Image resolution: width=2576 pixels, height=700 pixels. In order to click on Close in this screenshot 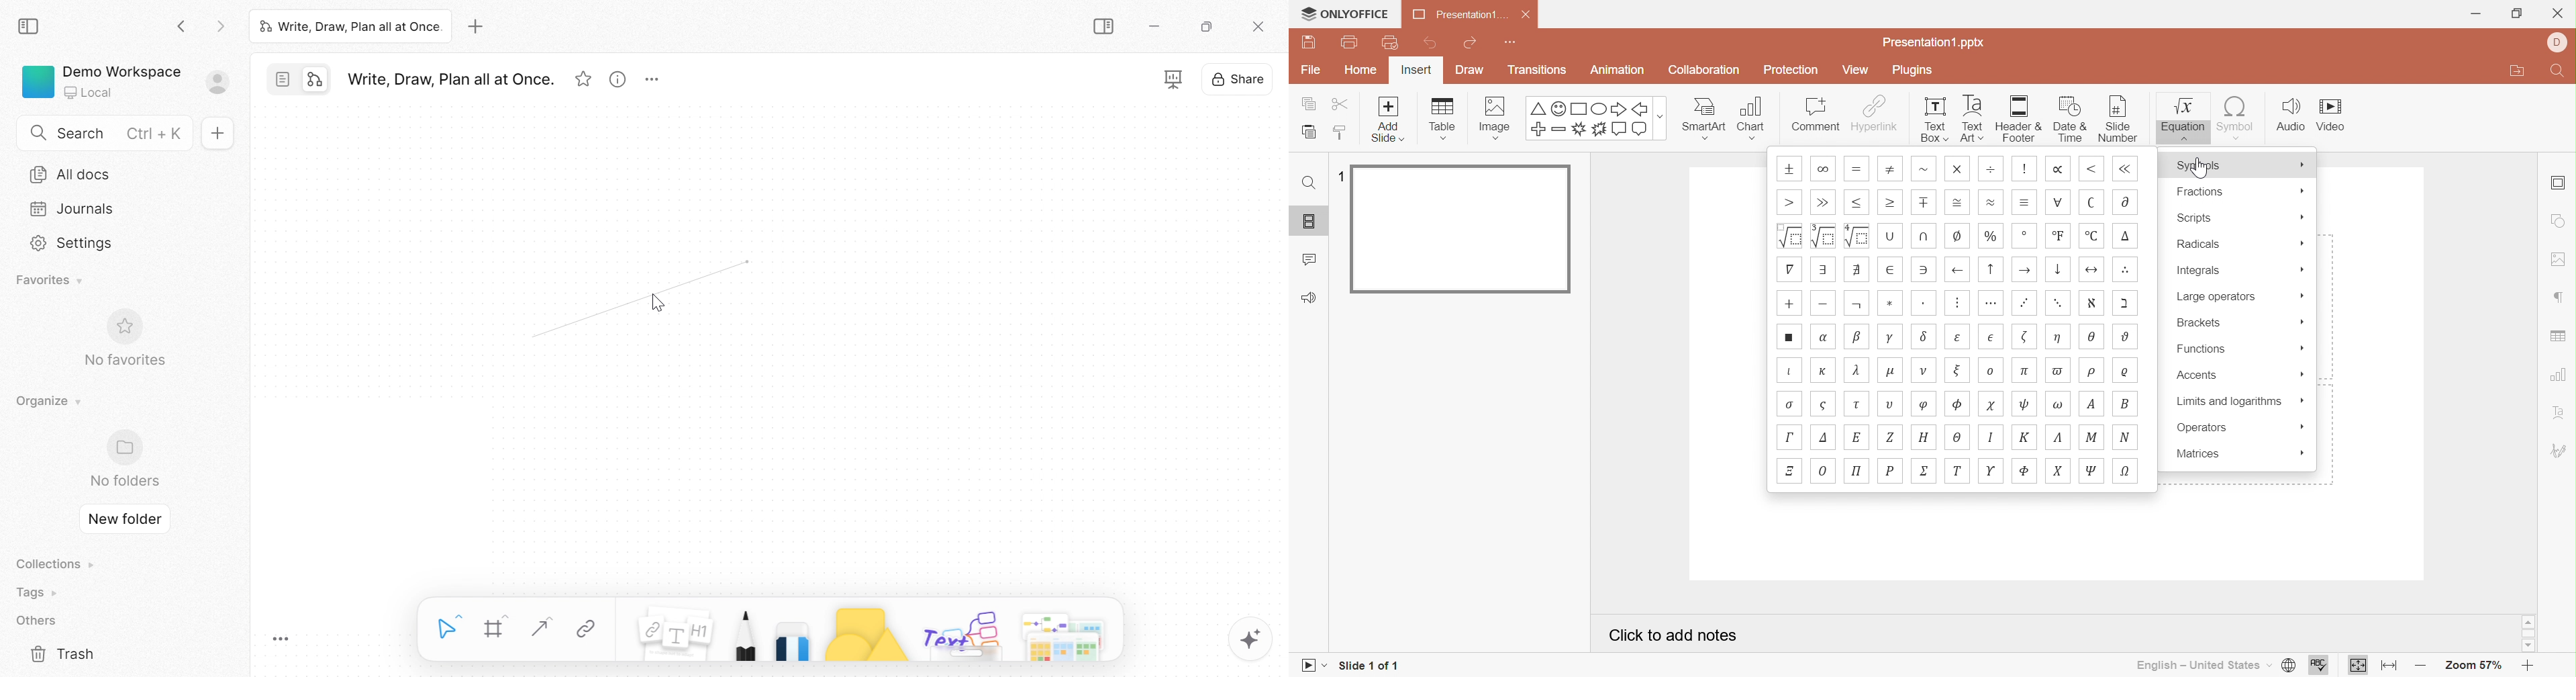, I will do `click(1526, 15)`.